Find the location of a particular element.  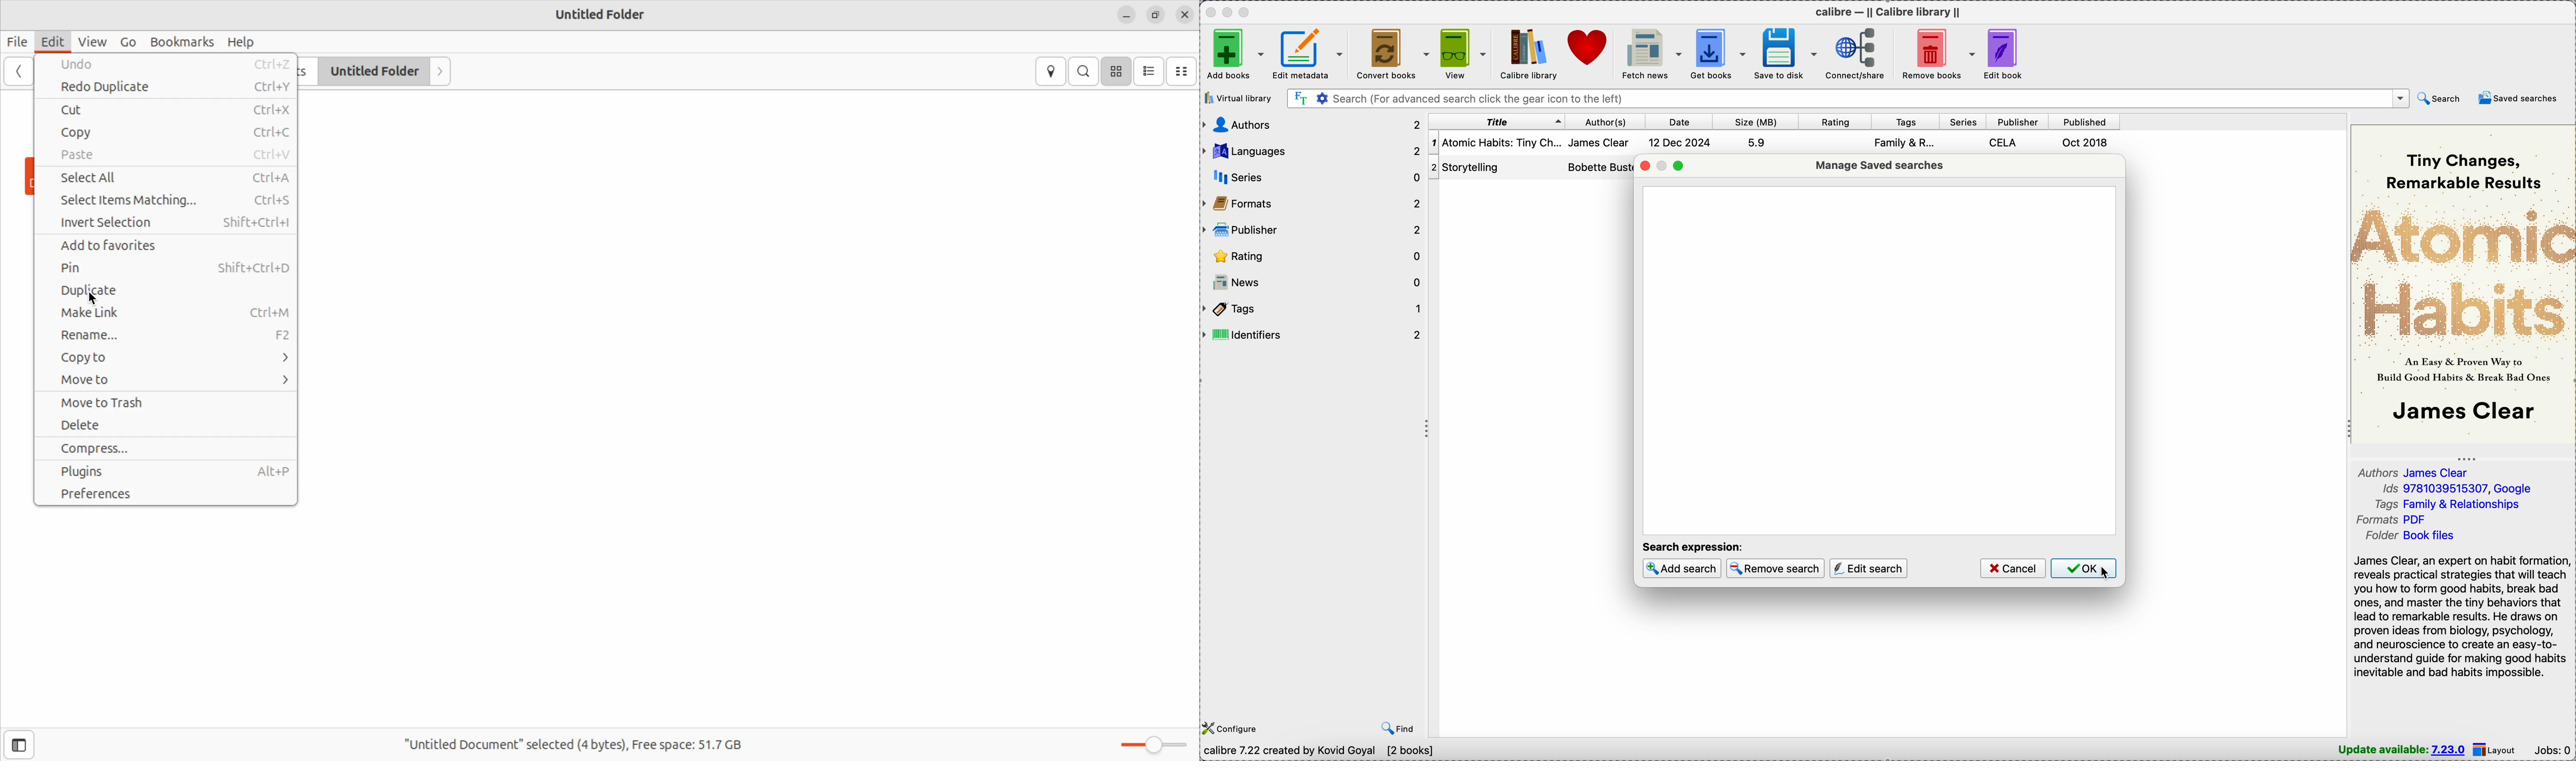

identifiers is located at coordinates (1313, 335).